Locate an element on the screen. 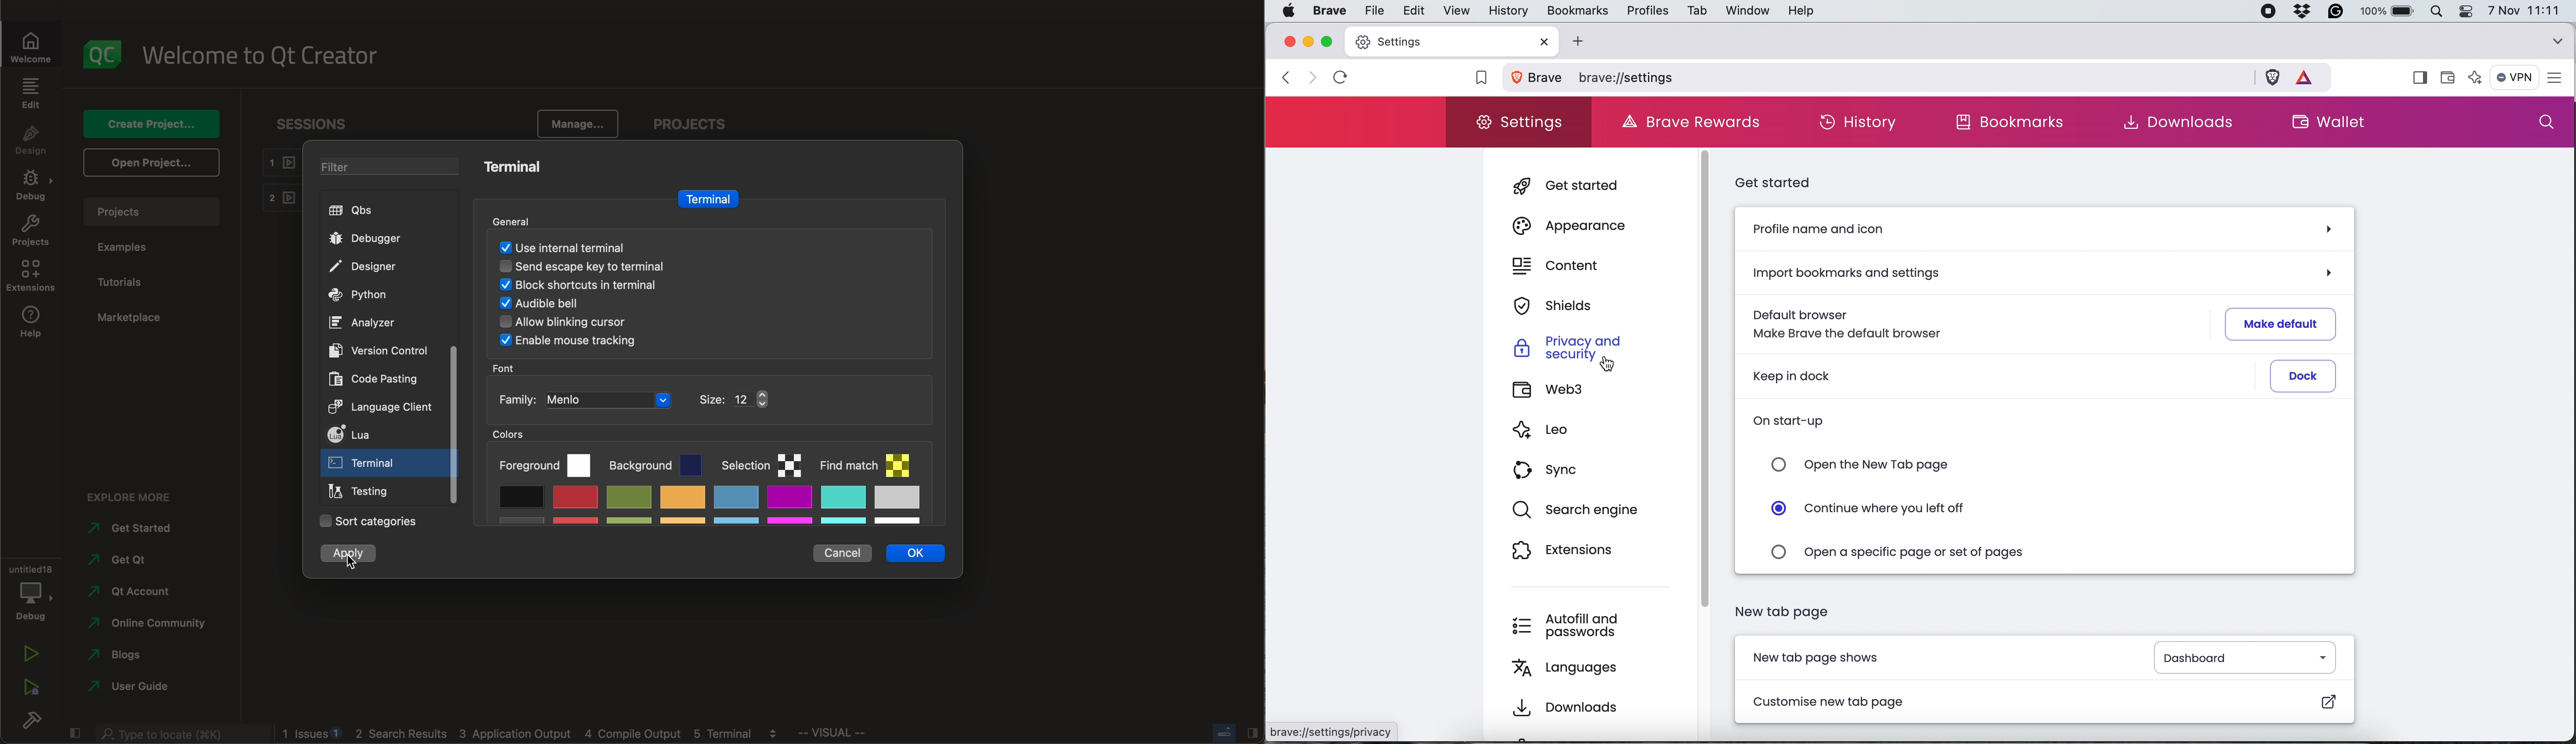   is located at coordinates (580, 323).